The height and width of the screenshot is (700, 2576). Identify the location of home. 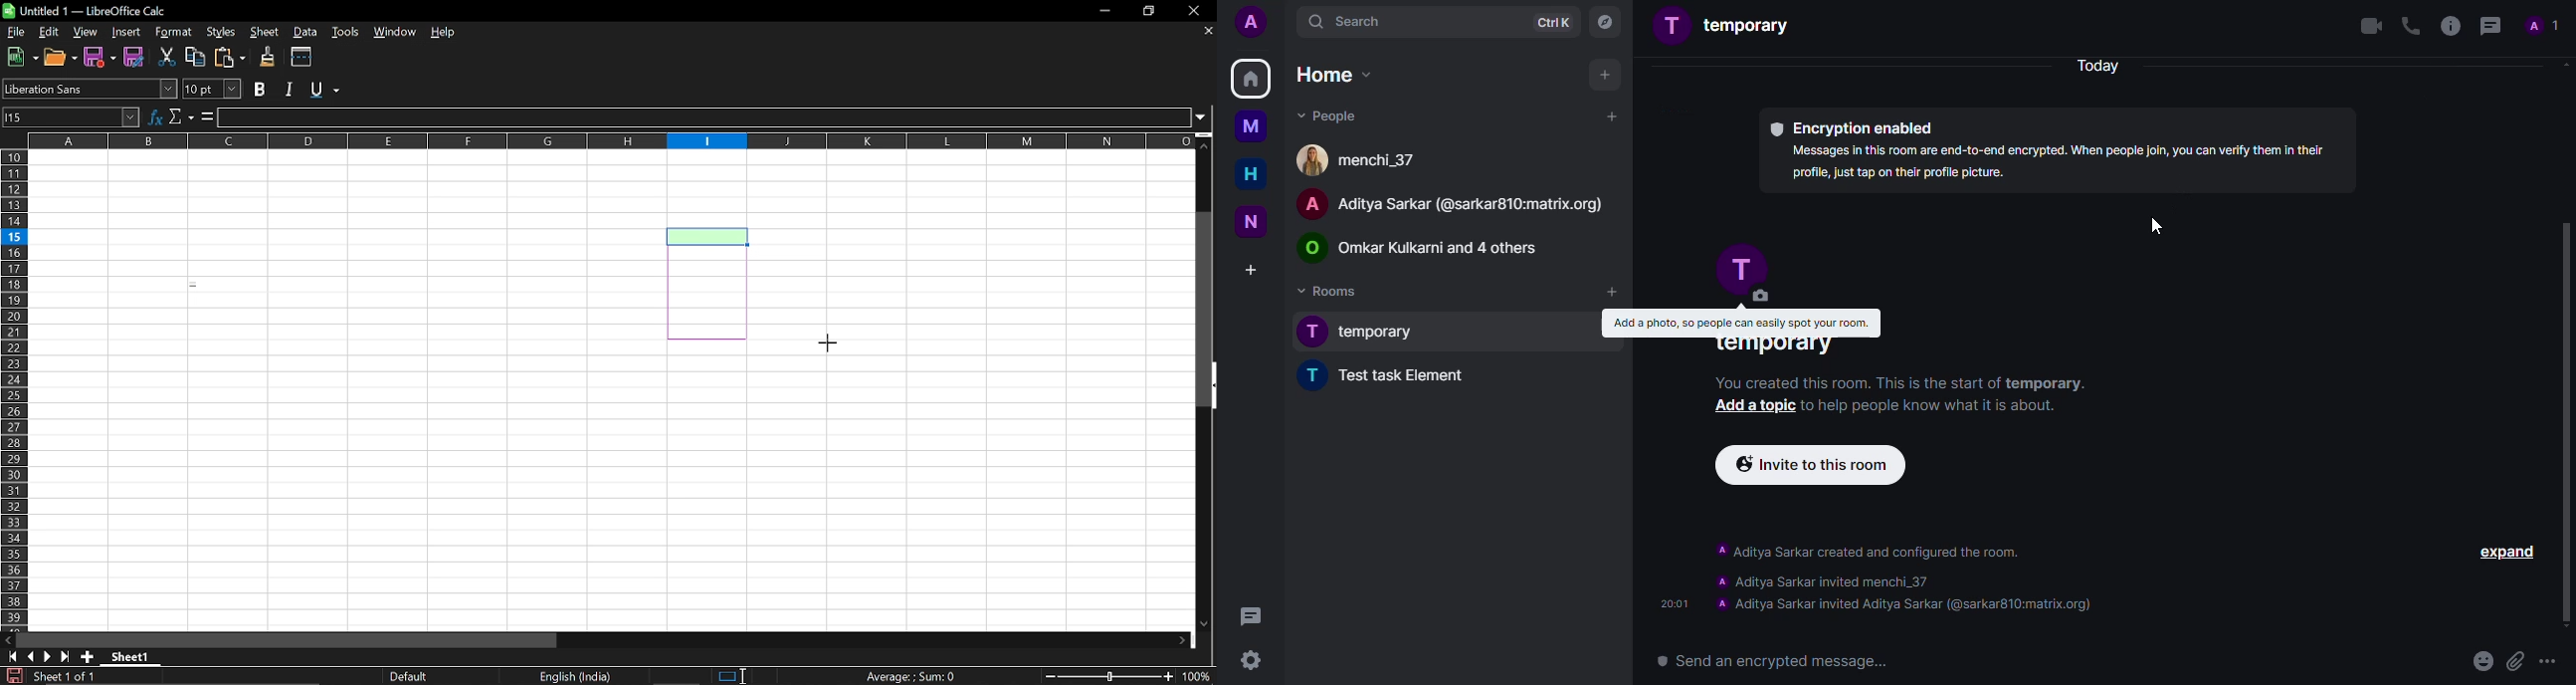
(1333, 75).